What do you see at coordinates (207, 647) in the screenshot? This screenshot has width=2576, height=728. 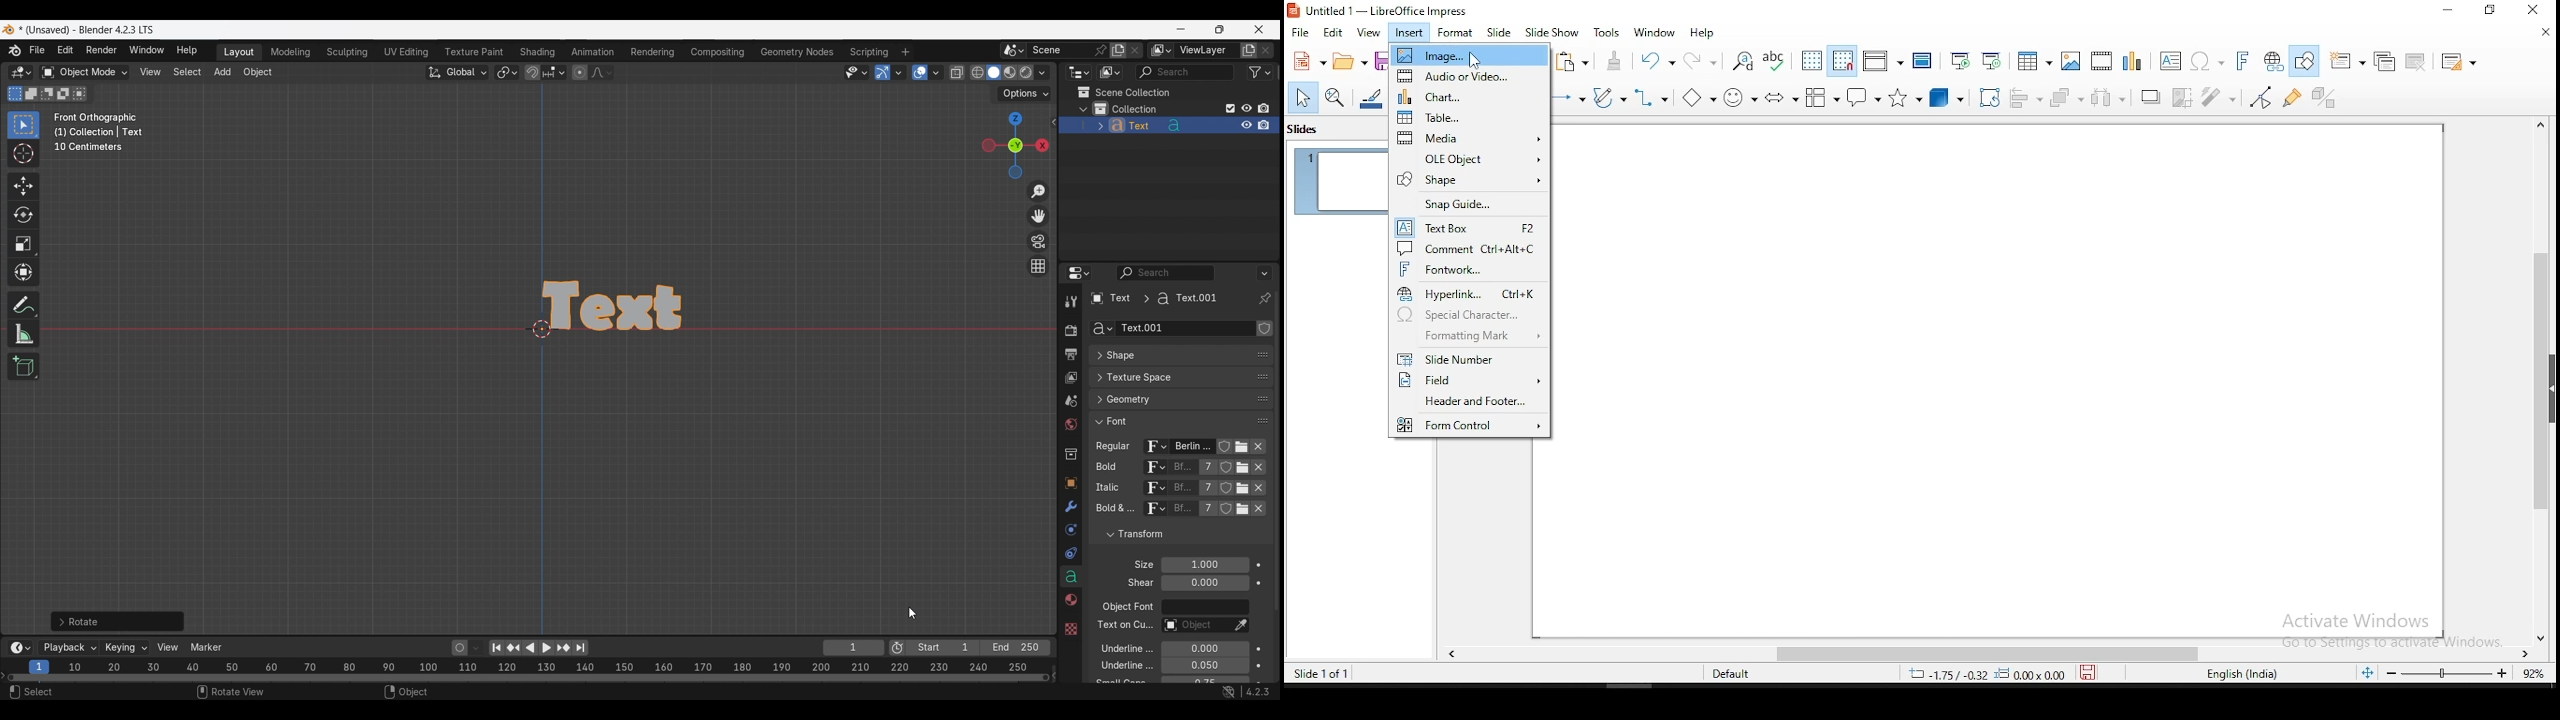 I see `Marker` at bounding box center [207, 647].